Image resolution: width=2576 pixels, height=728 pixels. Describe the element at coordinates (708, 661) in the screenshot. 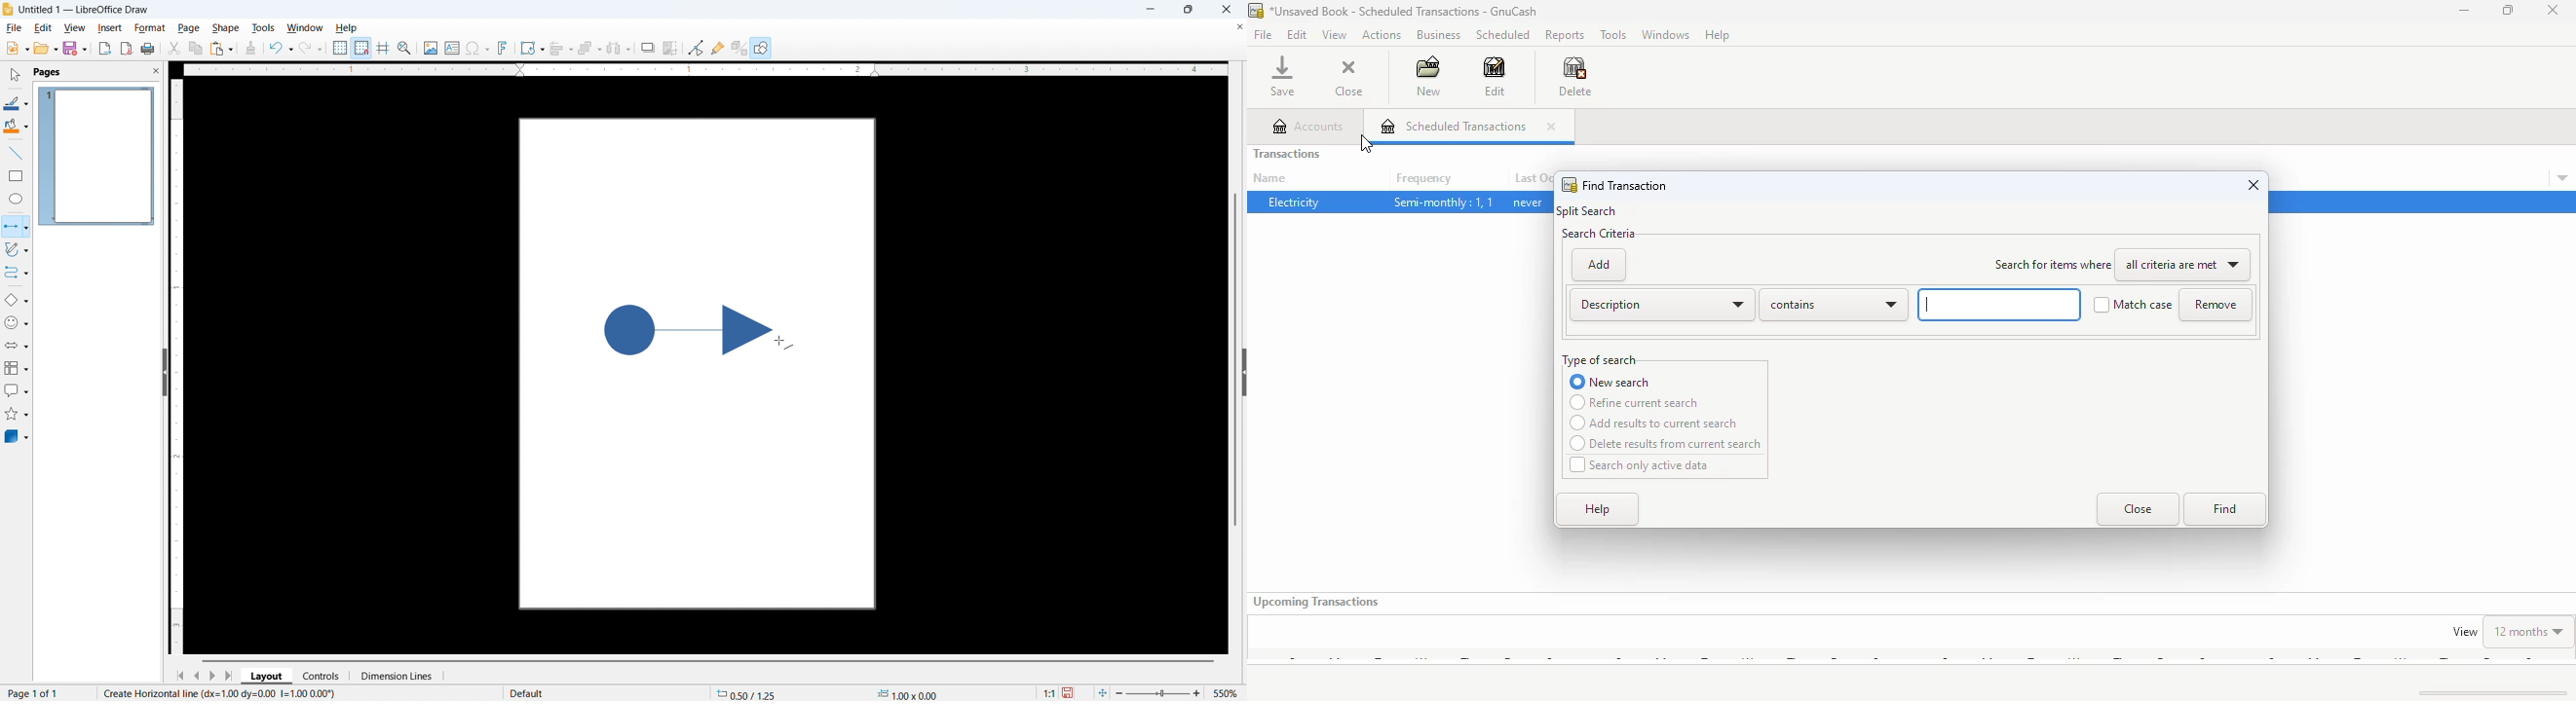

I see `Horizontal scroll bar ` at that location.